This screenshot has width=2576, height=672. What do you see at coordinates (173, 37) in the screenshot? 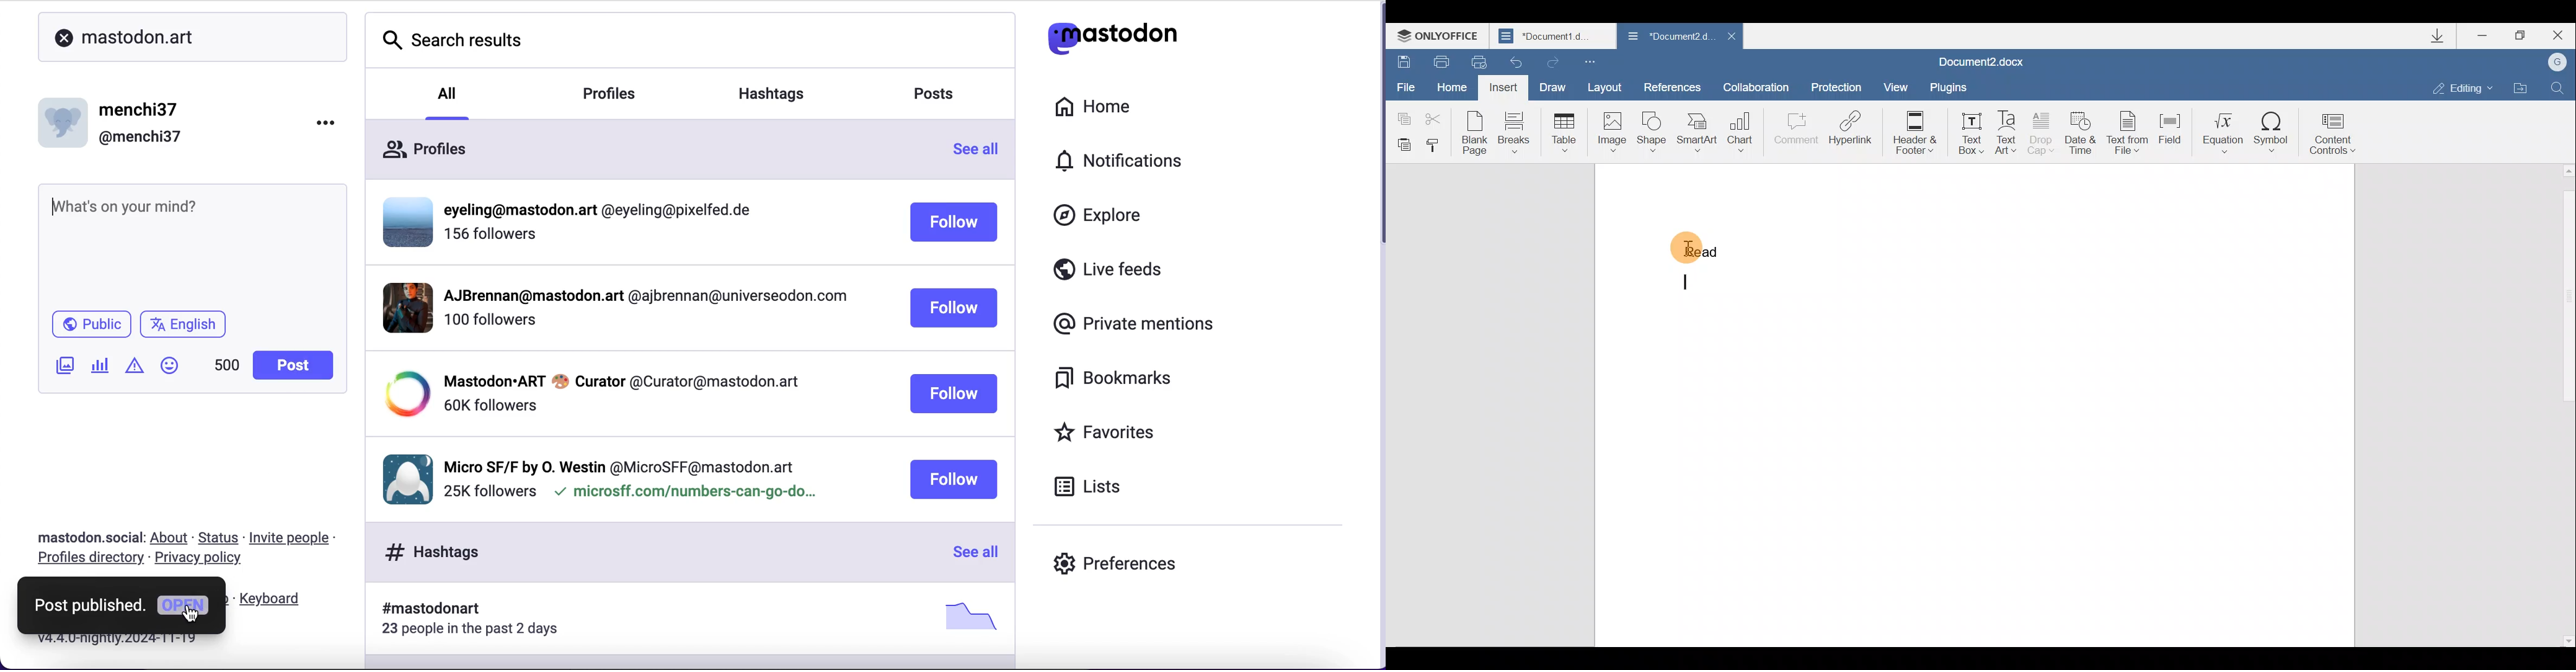
I see `mastodon.art` at bounding box center [173, 37].